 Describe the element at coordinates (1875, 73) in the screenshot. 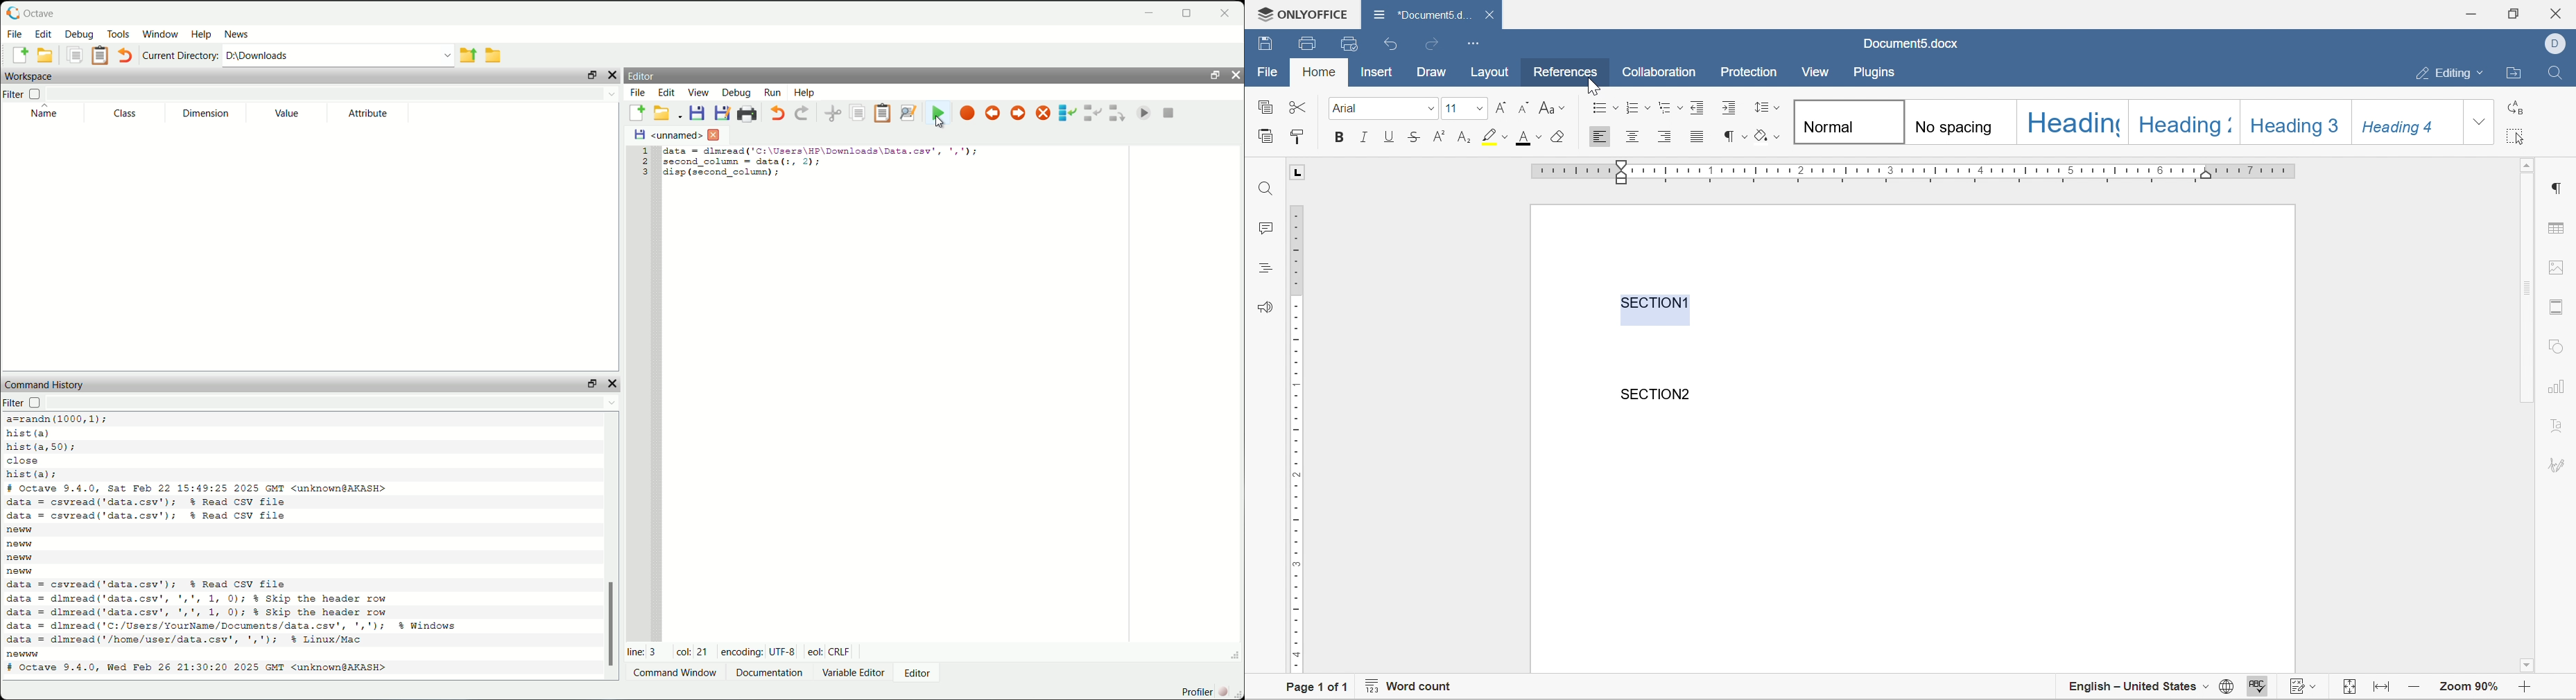

I see `plugins` at that location.